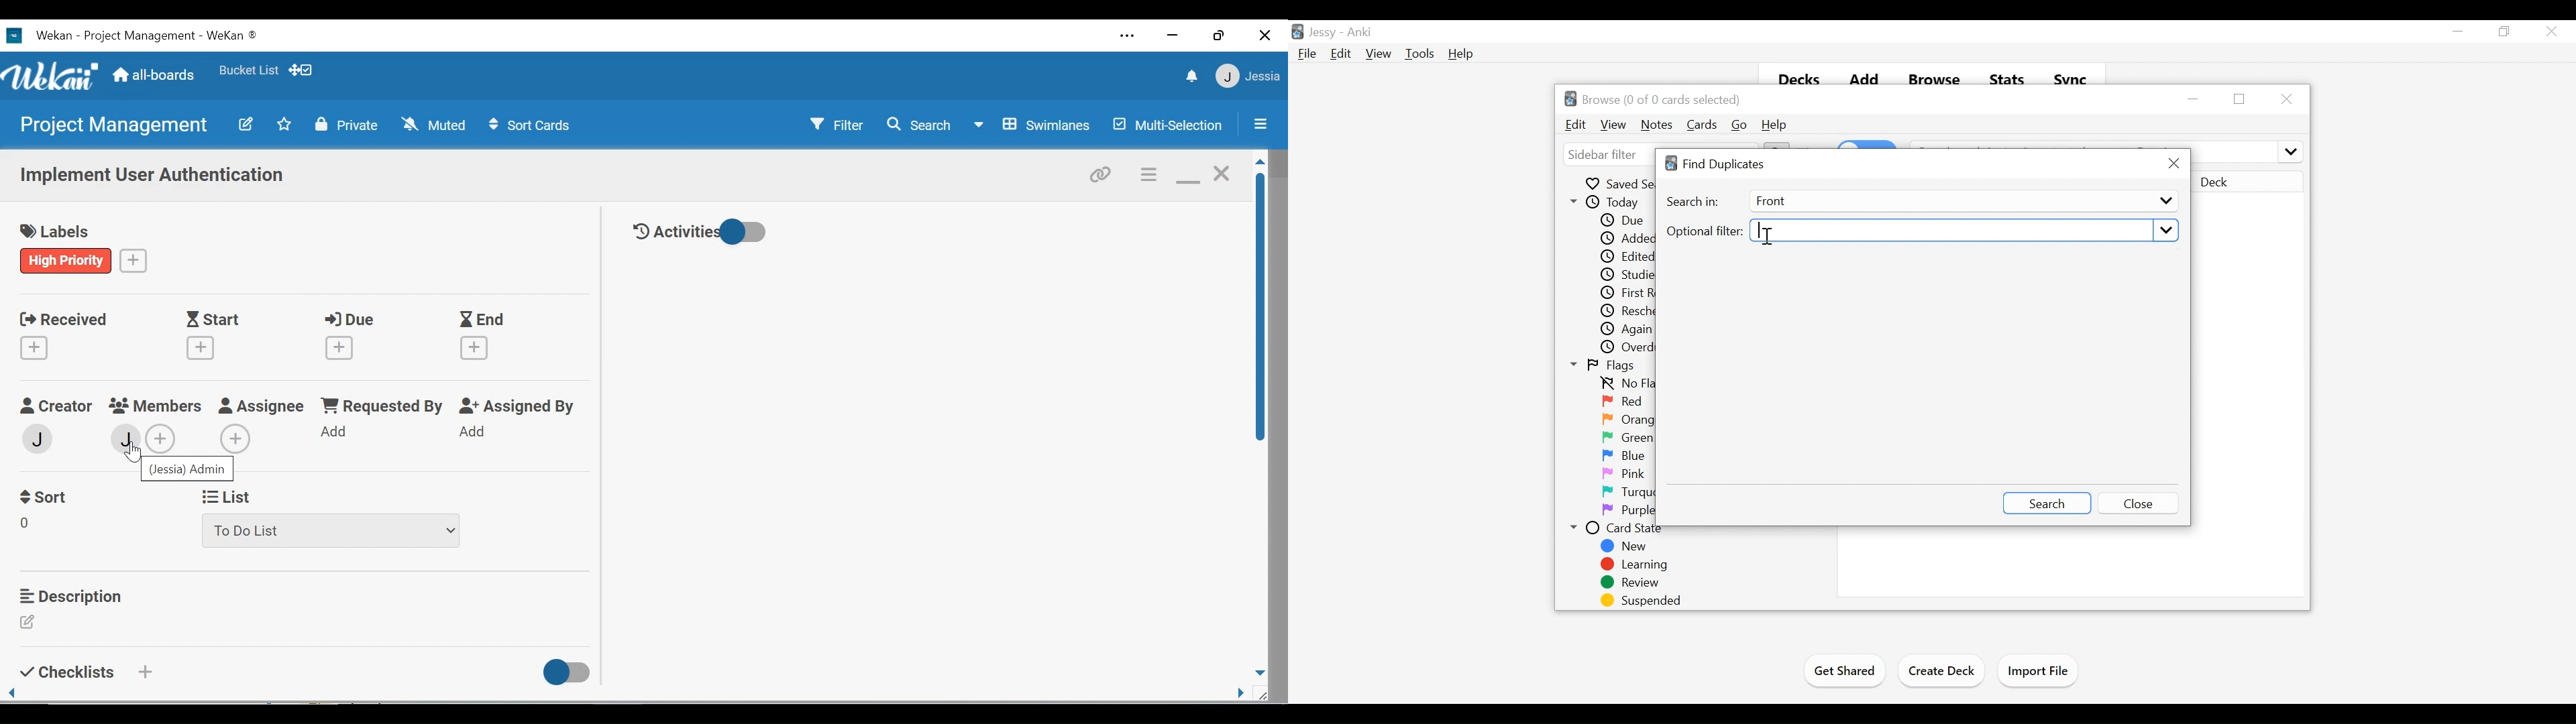 The width and height of the screenshot is (2576, 728). Describe the element at coordinates (71, 594) in the screenshot. I see `Description` at that location.